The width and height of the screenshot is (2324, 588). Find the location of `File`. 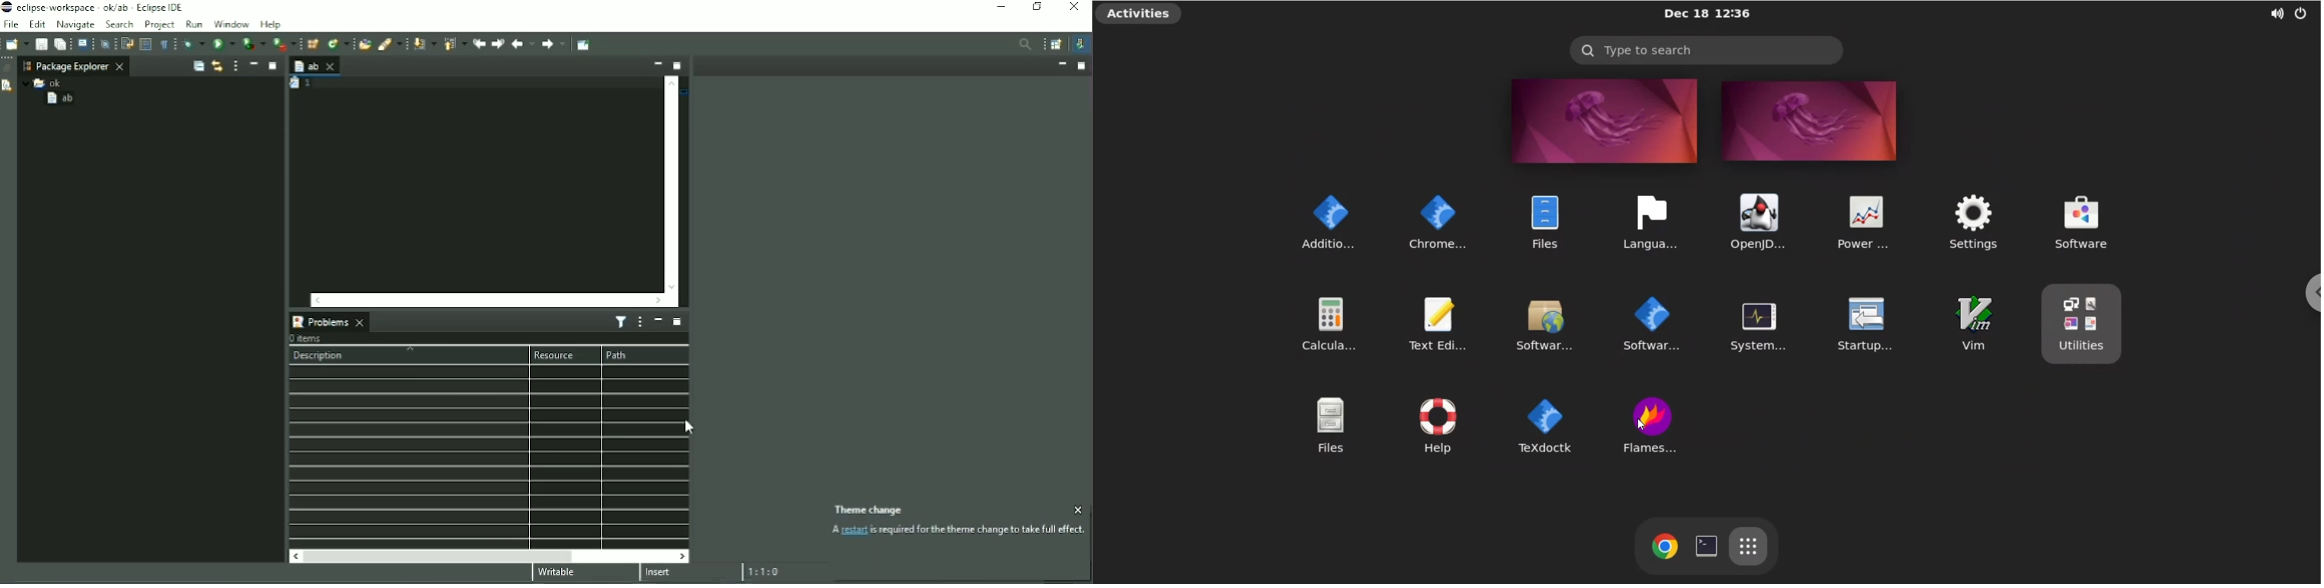

File is located at coordinates (12, 25).